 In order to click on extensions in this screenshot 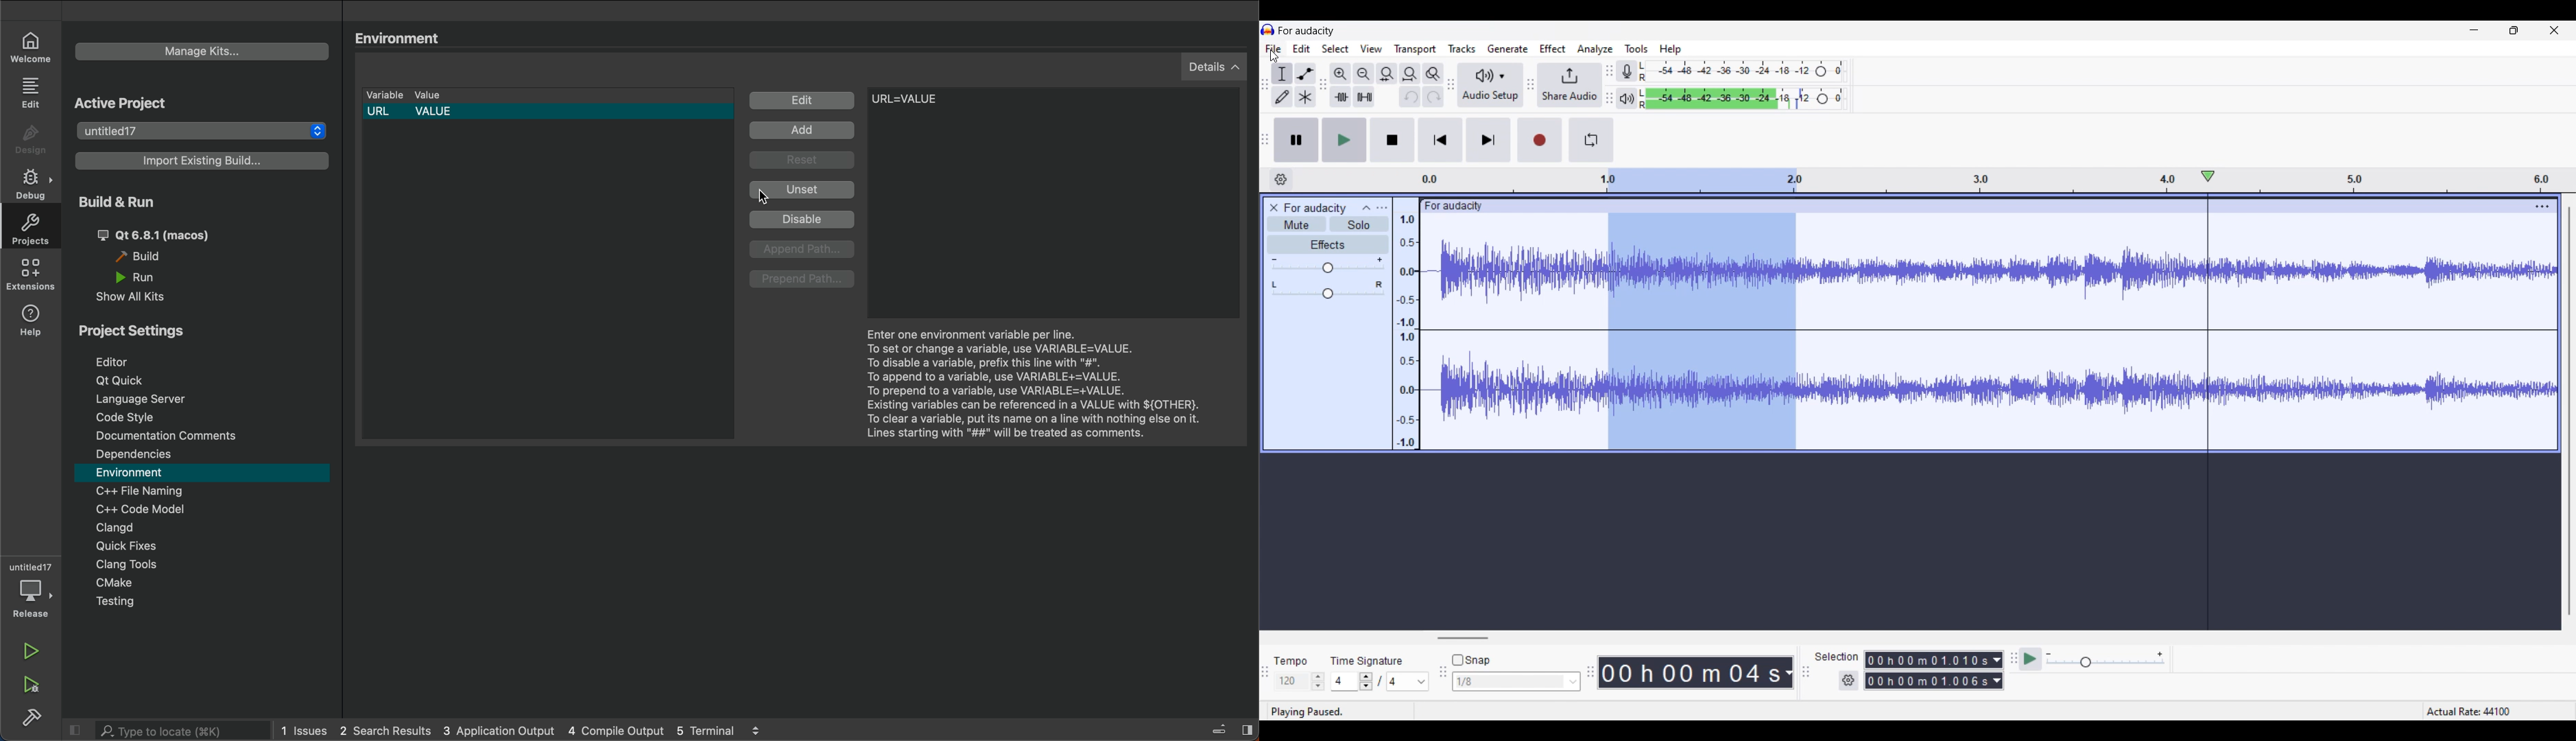, I will do `click(32, 277)`.